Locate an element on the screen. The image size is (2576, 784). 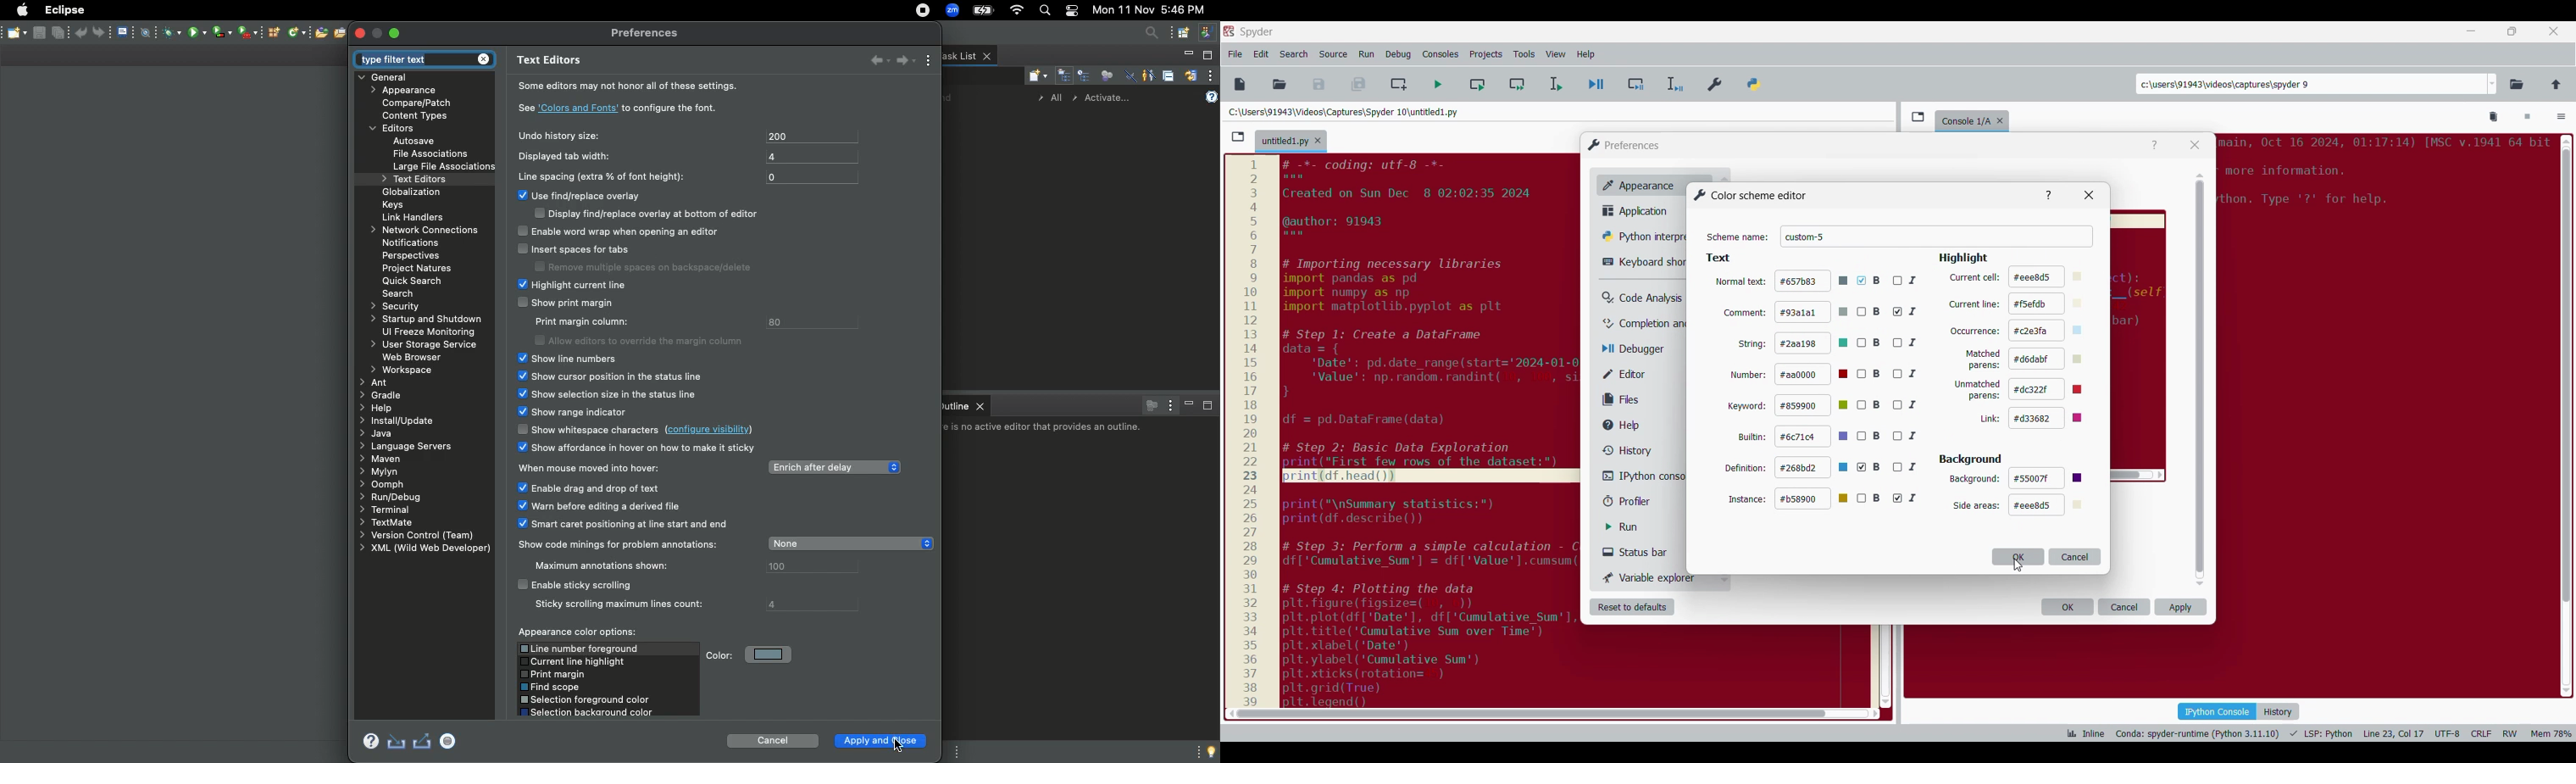
Consoles menu is located at coordinates (1441, 54).